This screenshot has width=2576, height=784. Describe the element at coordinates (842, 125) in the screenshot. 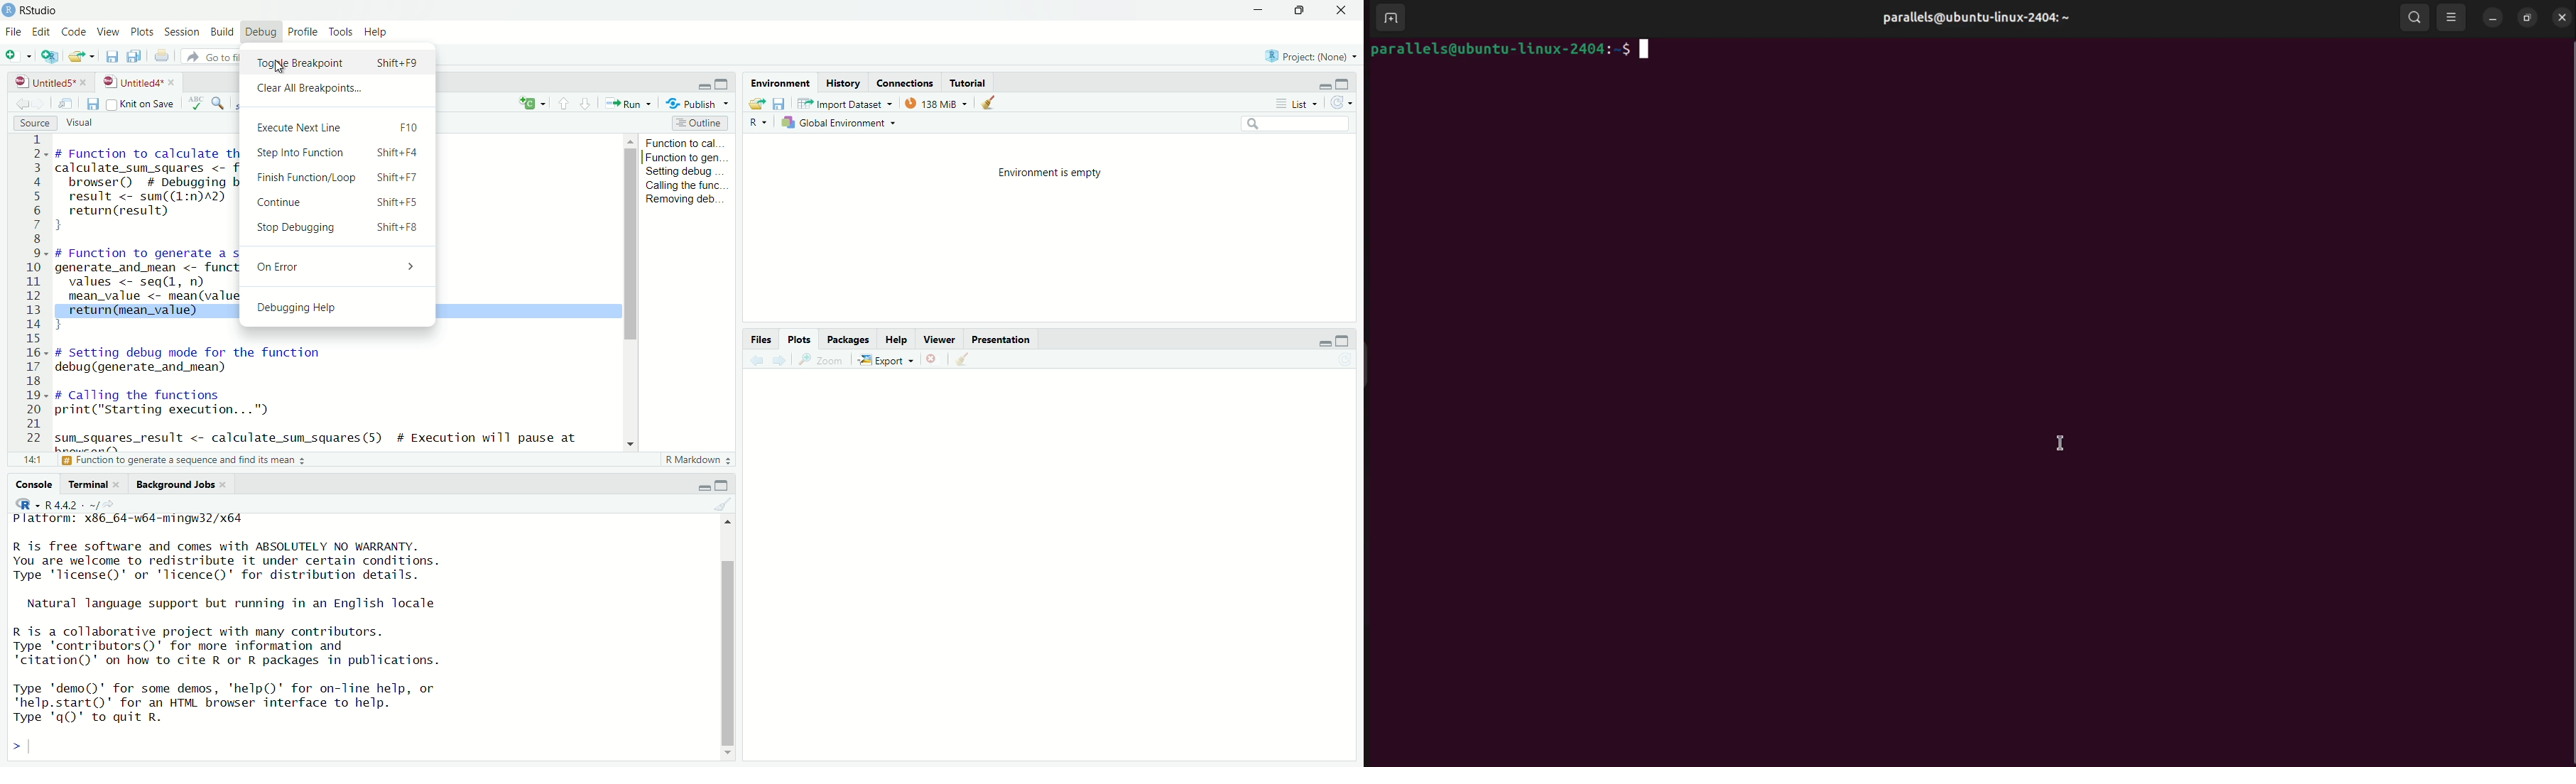

I see `global environment` at that location.